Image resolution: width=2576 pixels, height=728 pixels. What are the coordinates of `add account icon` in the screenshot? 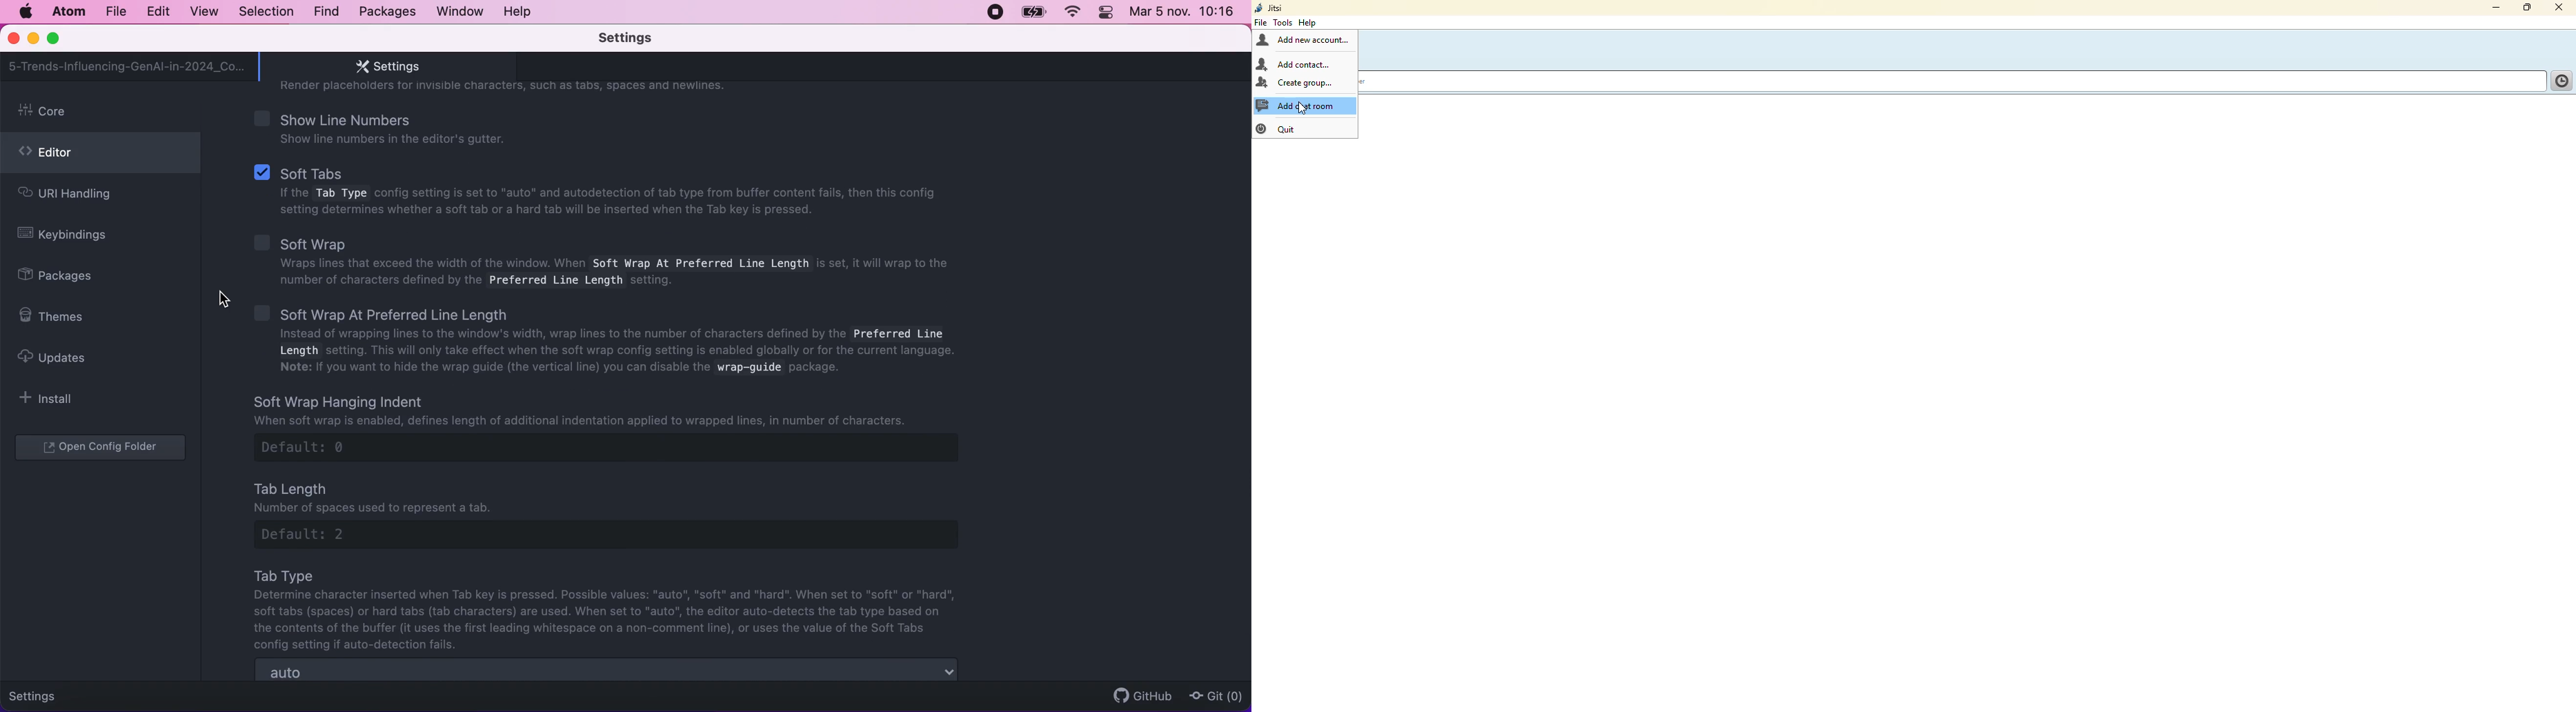 It's located at (1264, 39).